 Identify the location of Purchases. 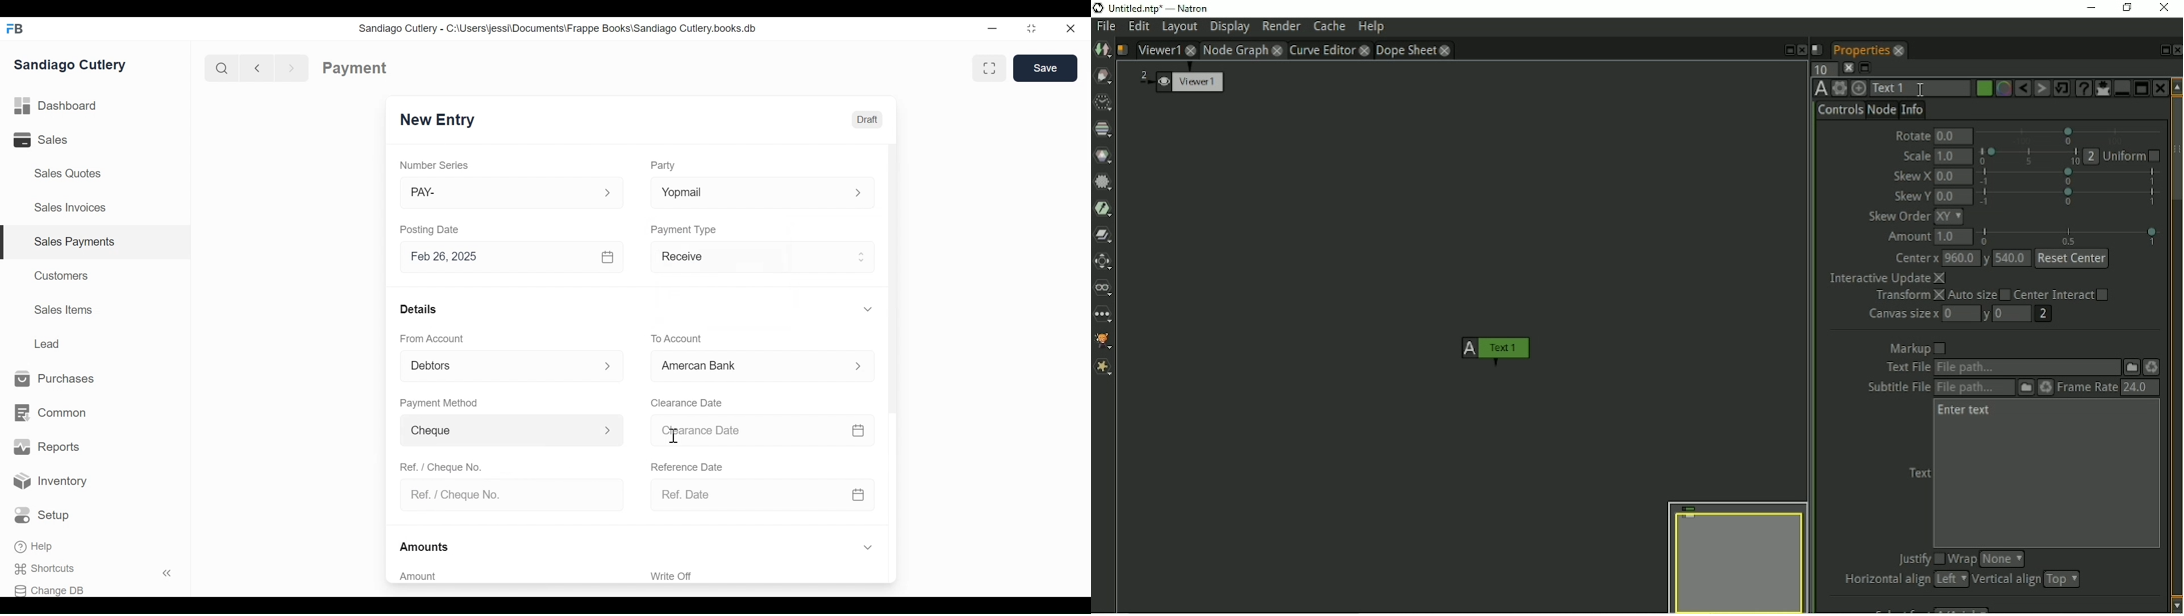
(55, 379).